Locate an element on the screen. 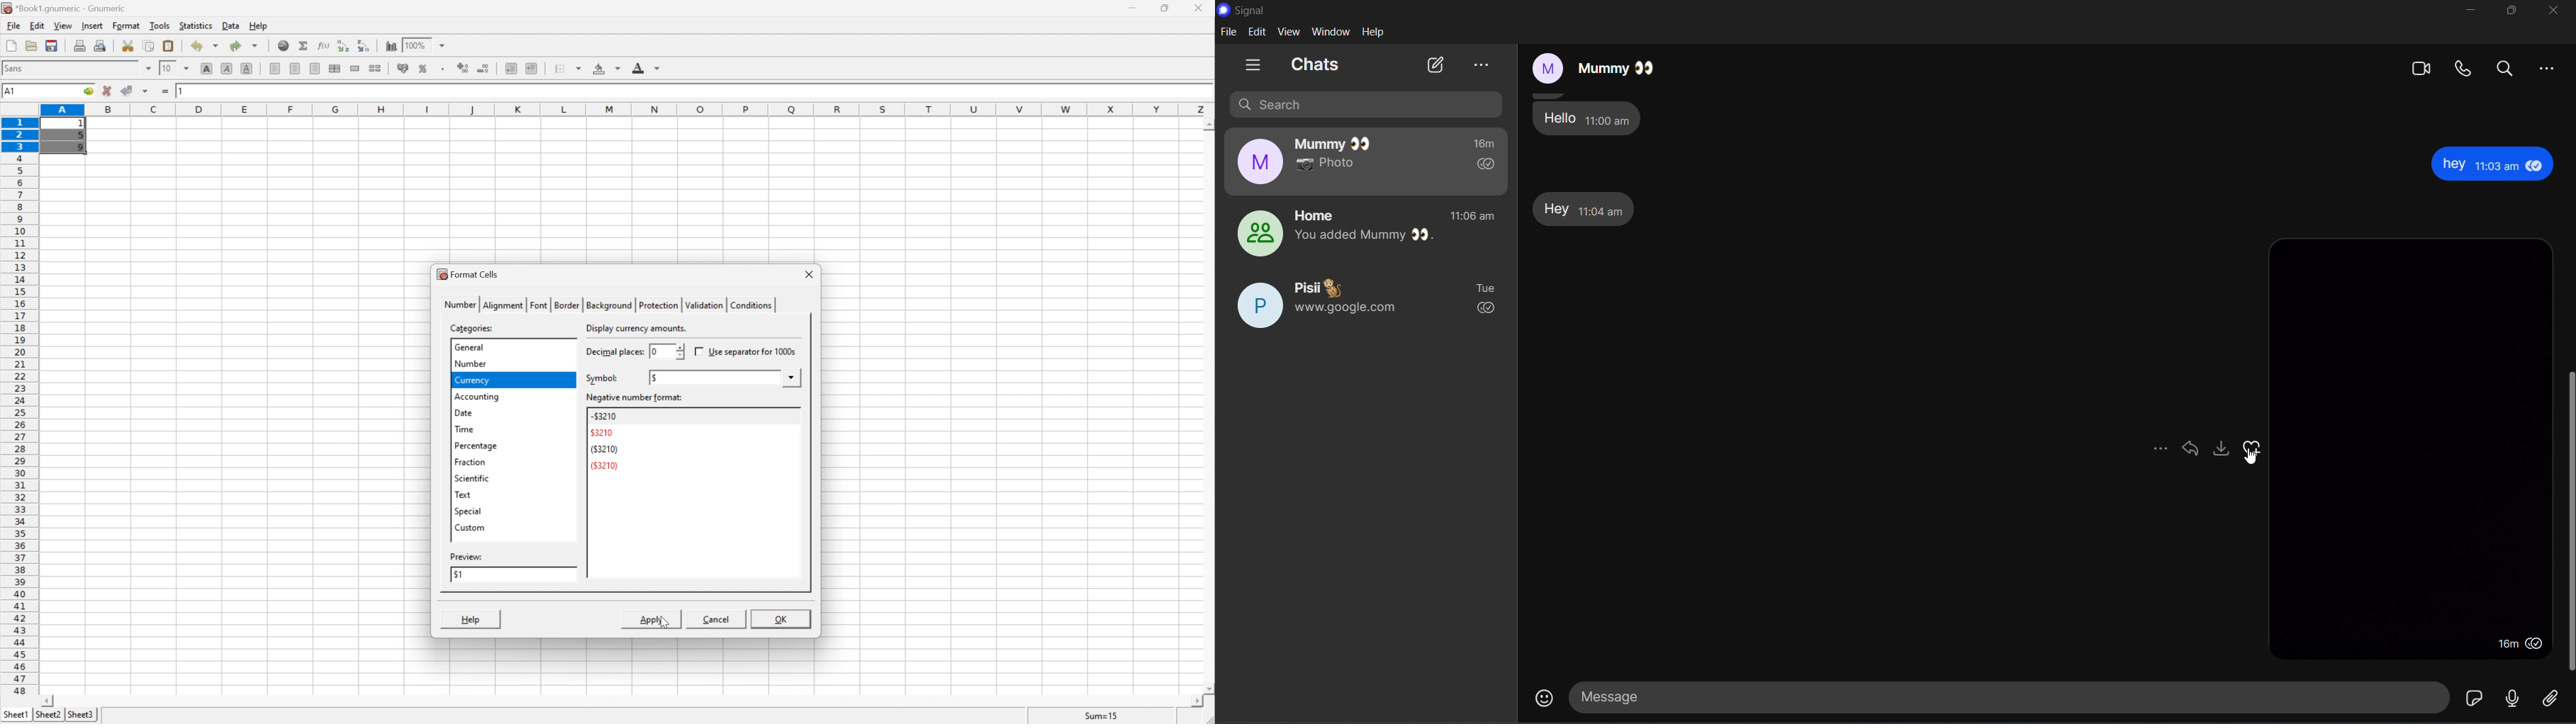  minimize is located at coordinates (2471, 11).